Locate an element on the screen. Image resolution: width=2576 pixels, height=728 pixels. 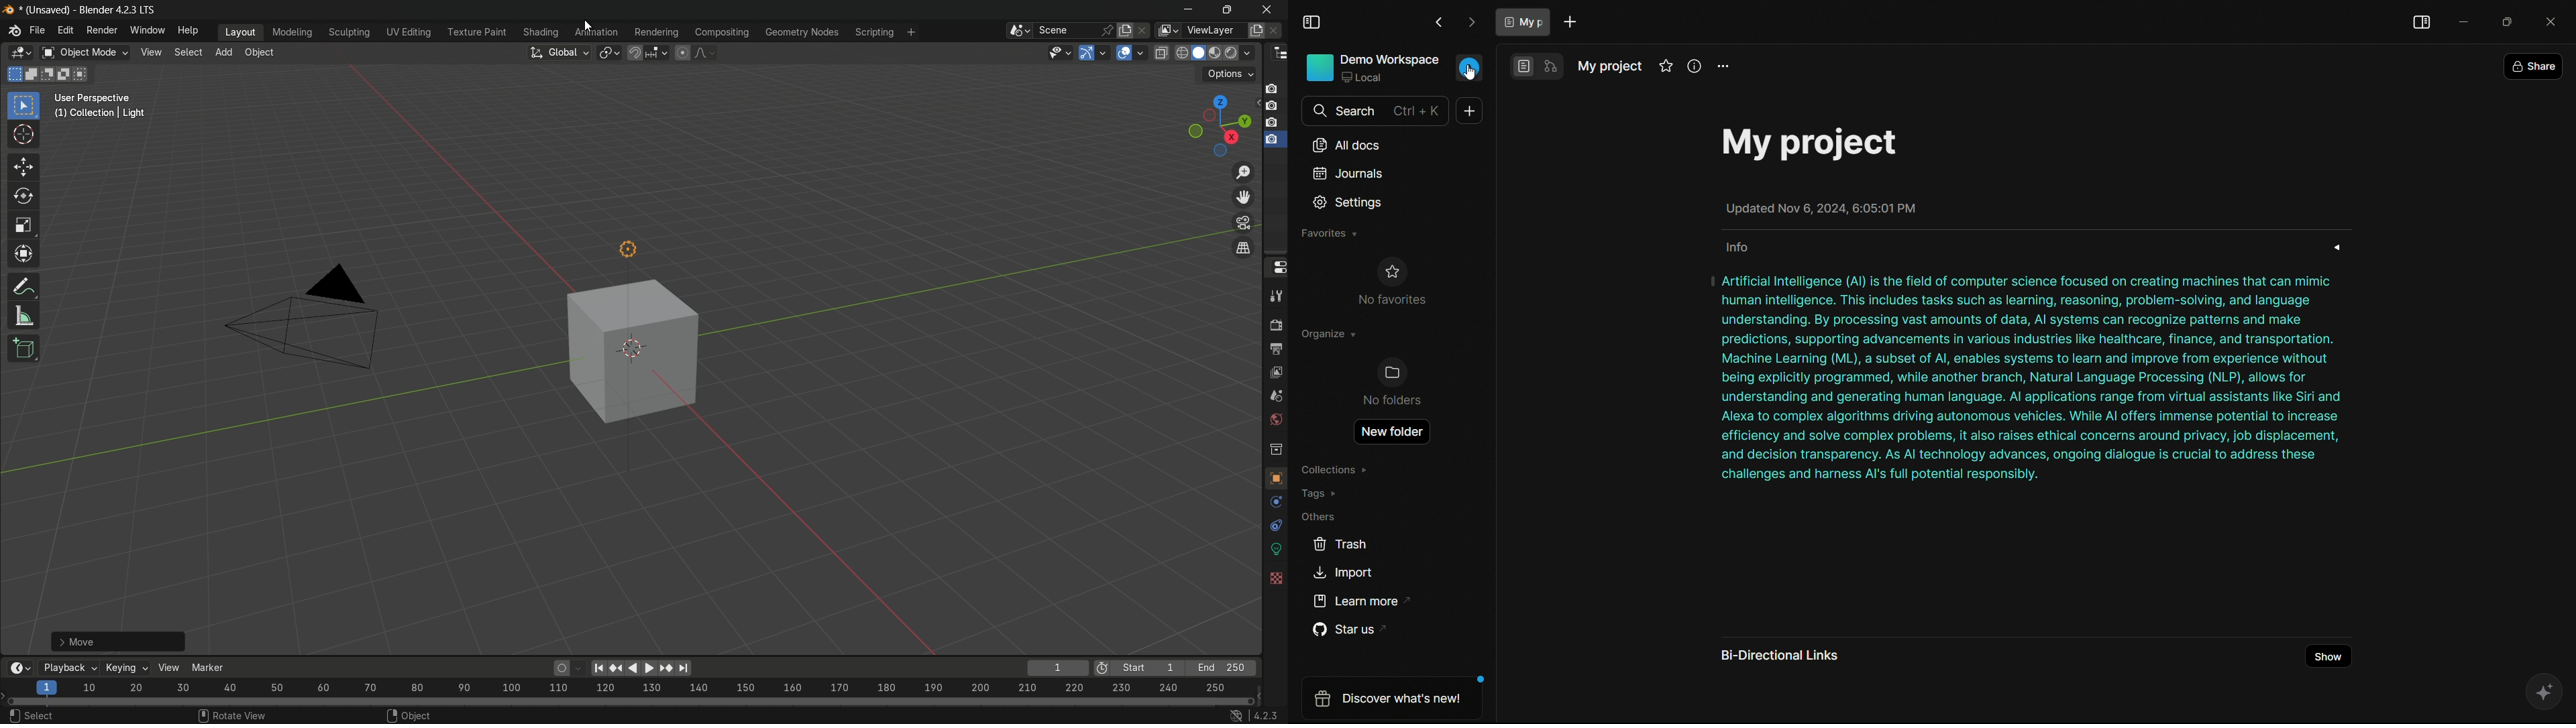
tags is located at coordinates (1320, 497).